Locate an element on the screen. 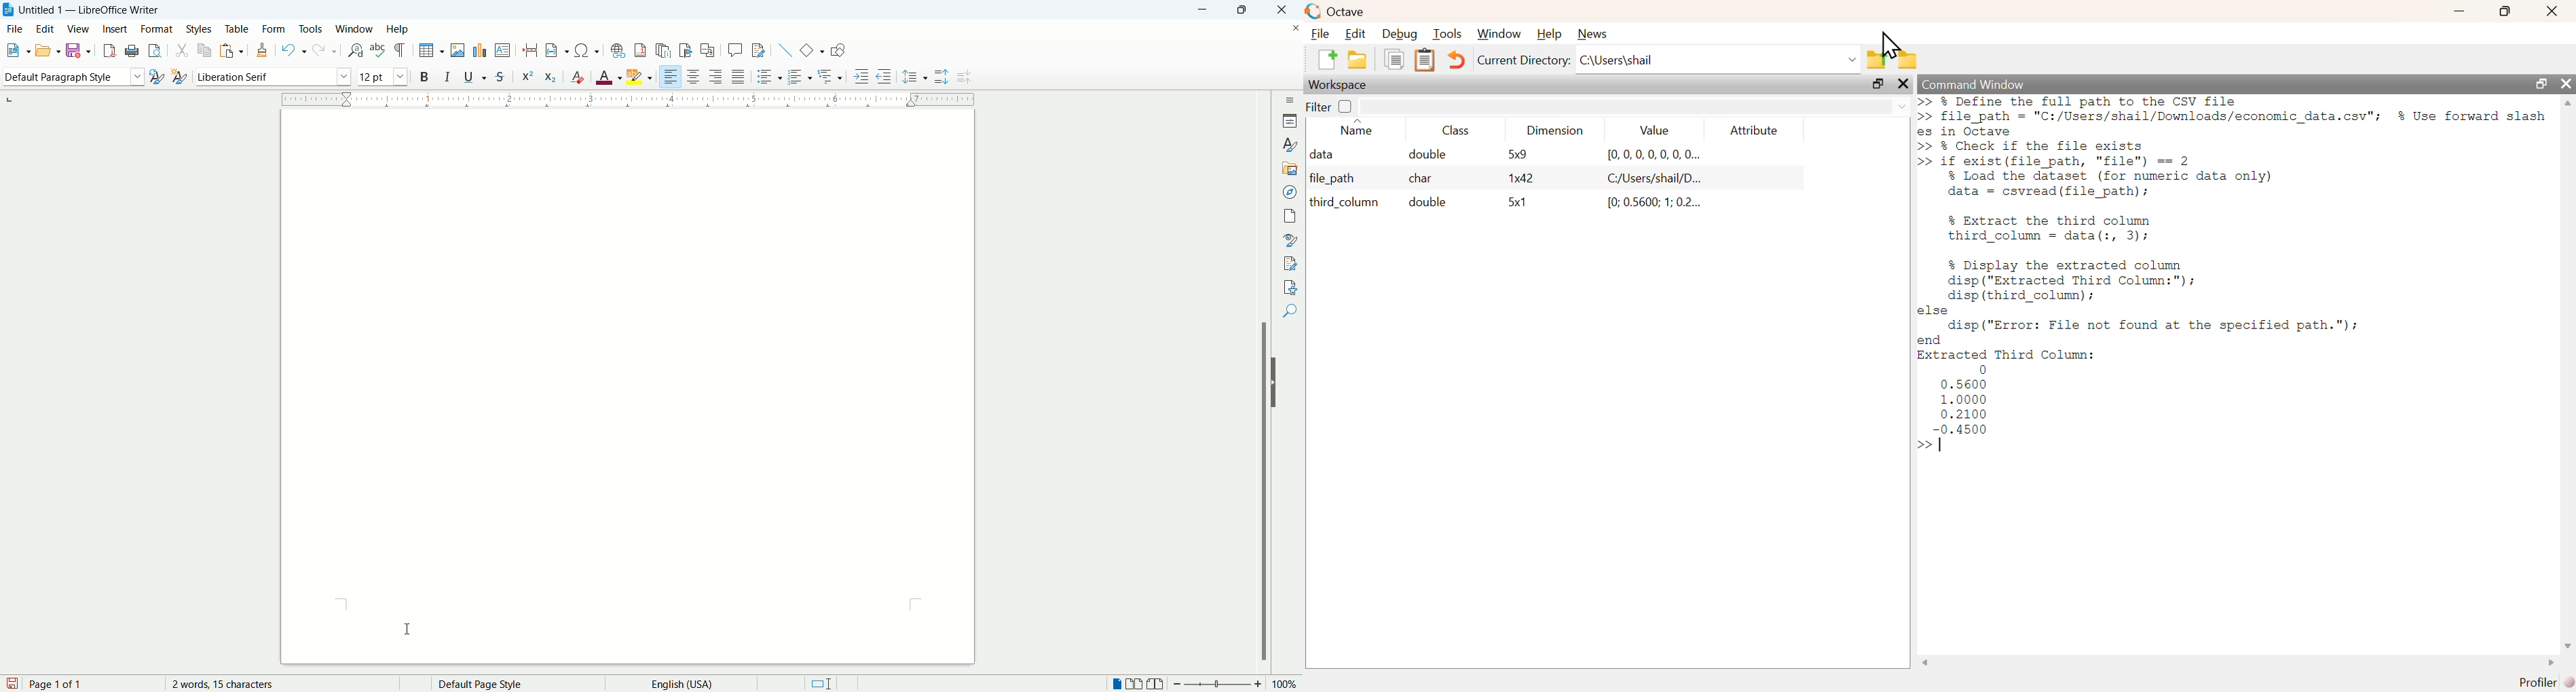 This screenshot has width=2576, height=700. minimize is located at coordinates (2463, 13).